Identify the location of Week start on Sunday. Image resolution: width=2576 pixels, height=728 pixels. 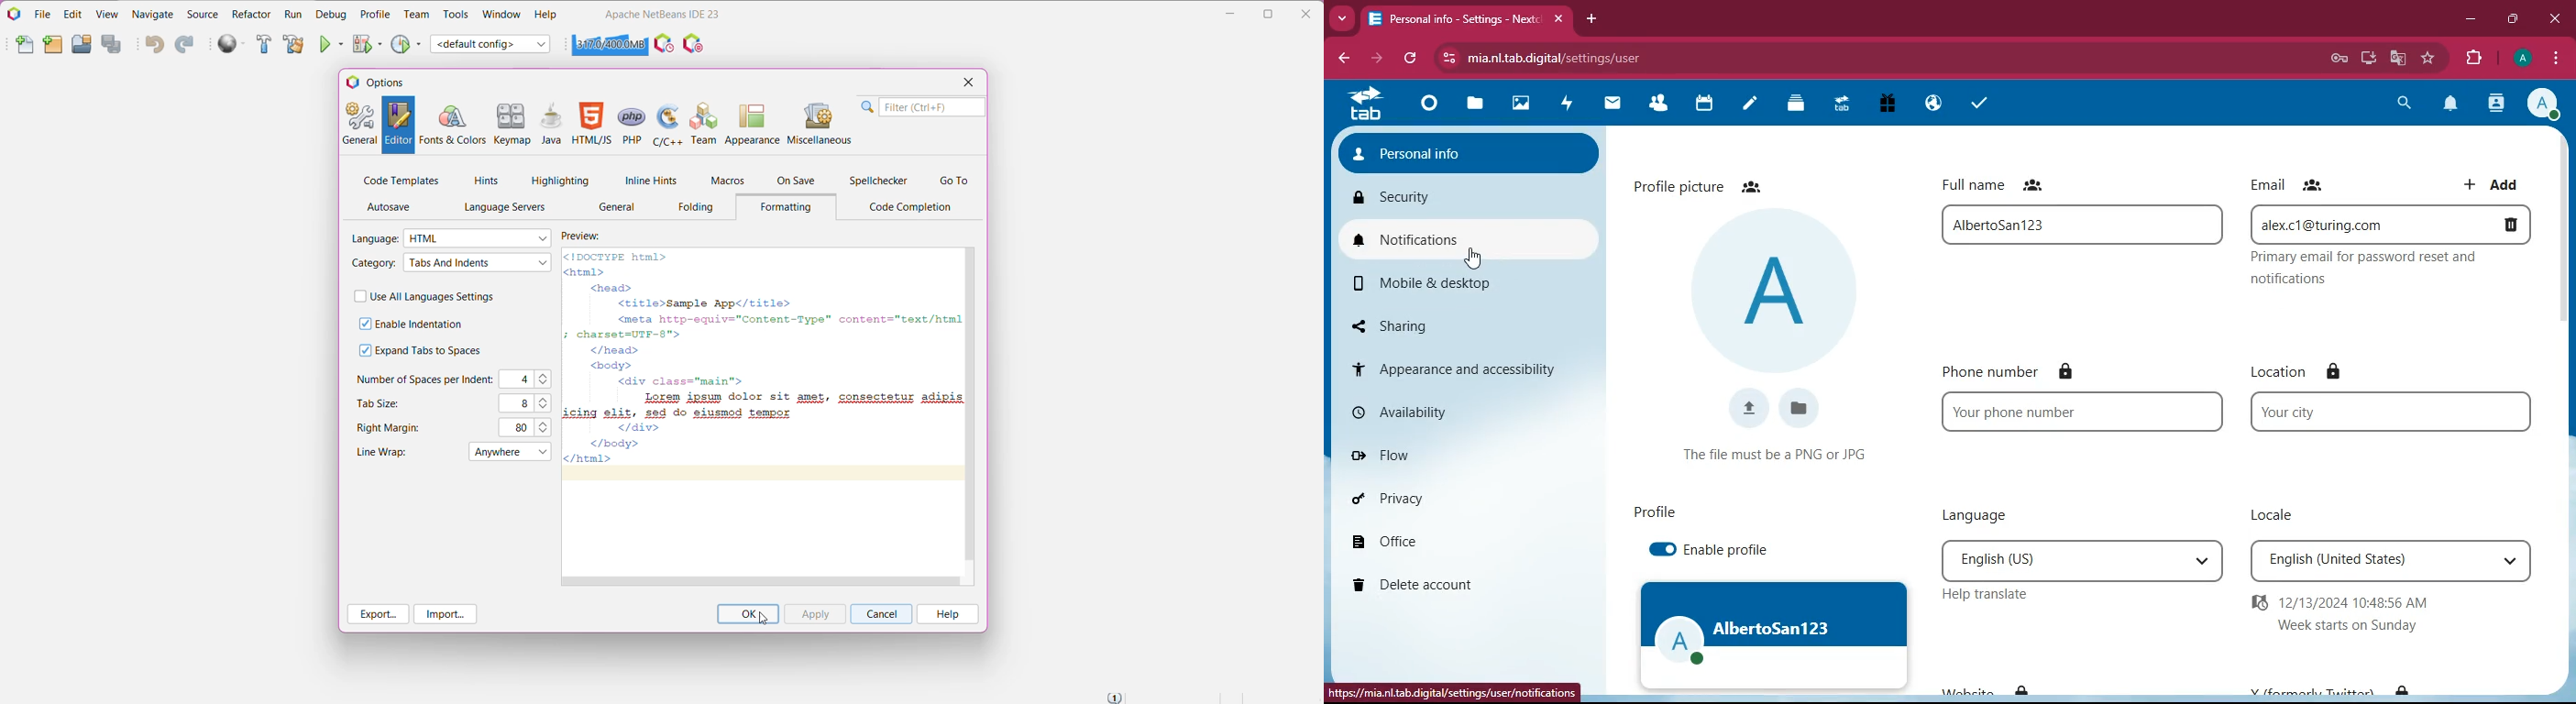
(2348, 628).